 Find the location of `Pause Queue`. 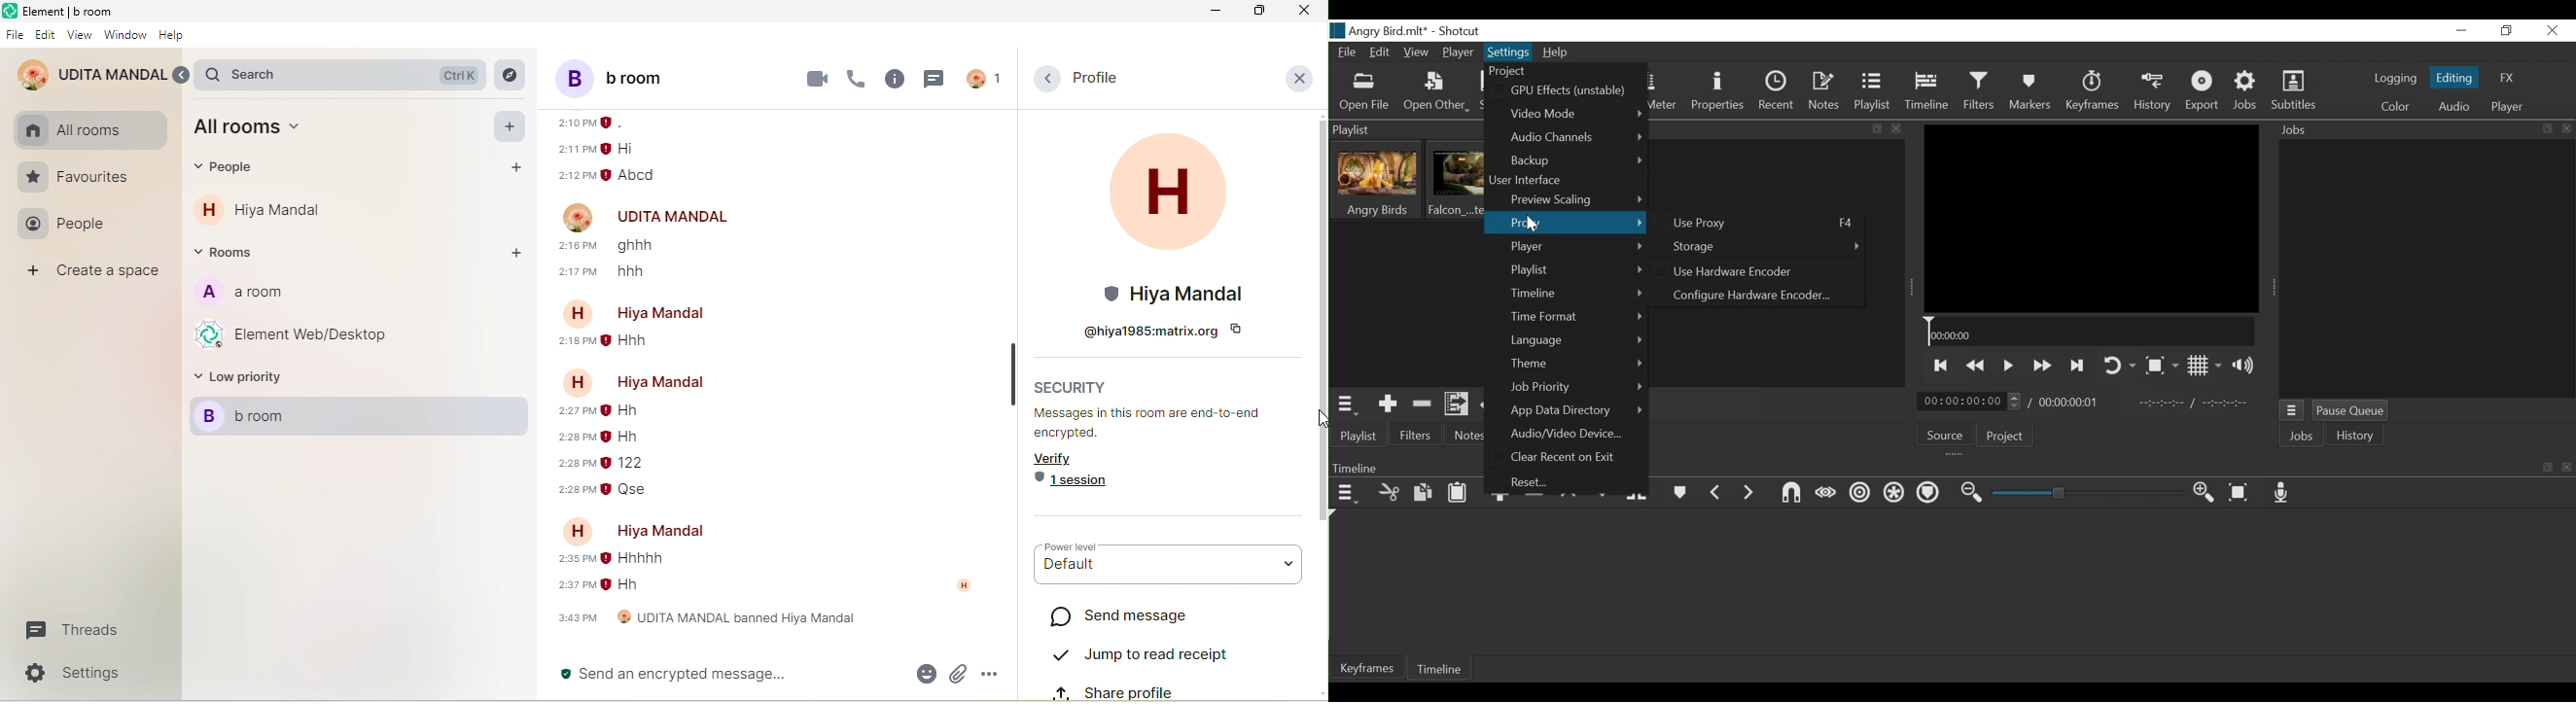

Pause Queue is located at coordinates (2352, 411).